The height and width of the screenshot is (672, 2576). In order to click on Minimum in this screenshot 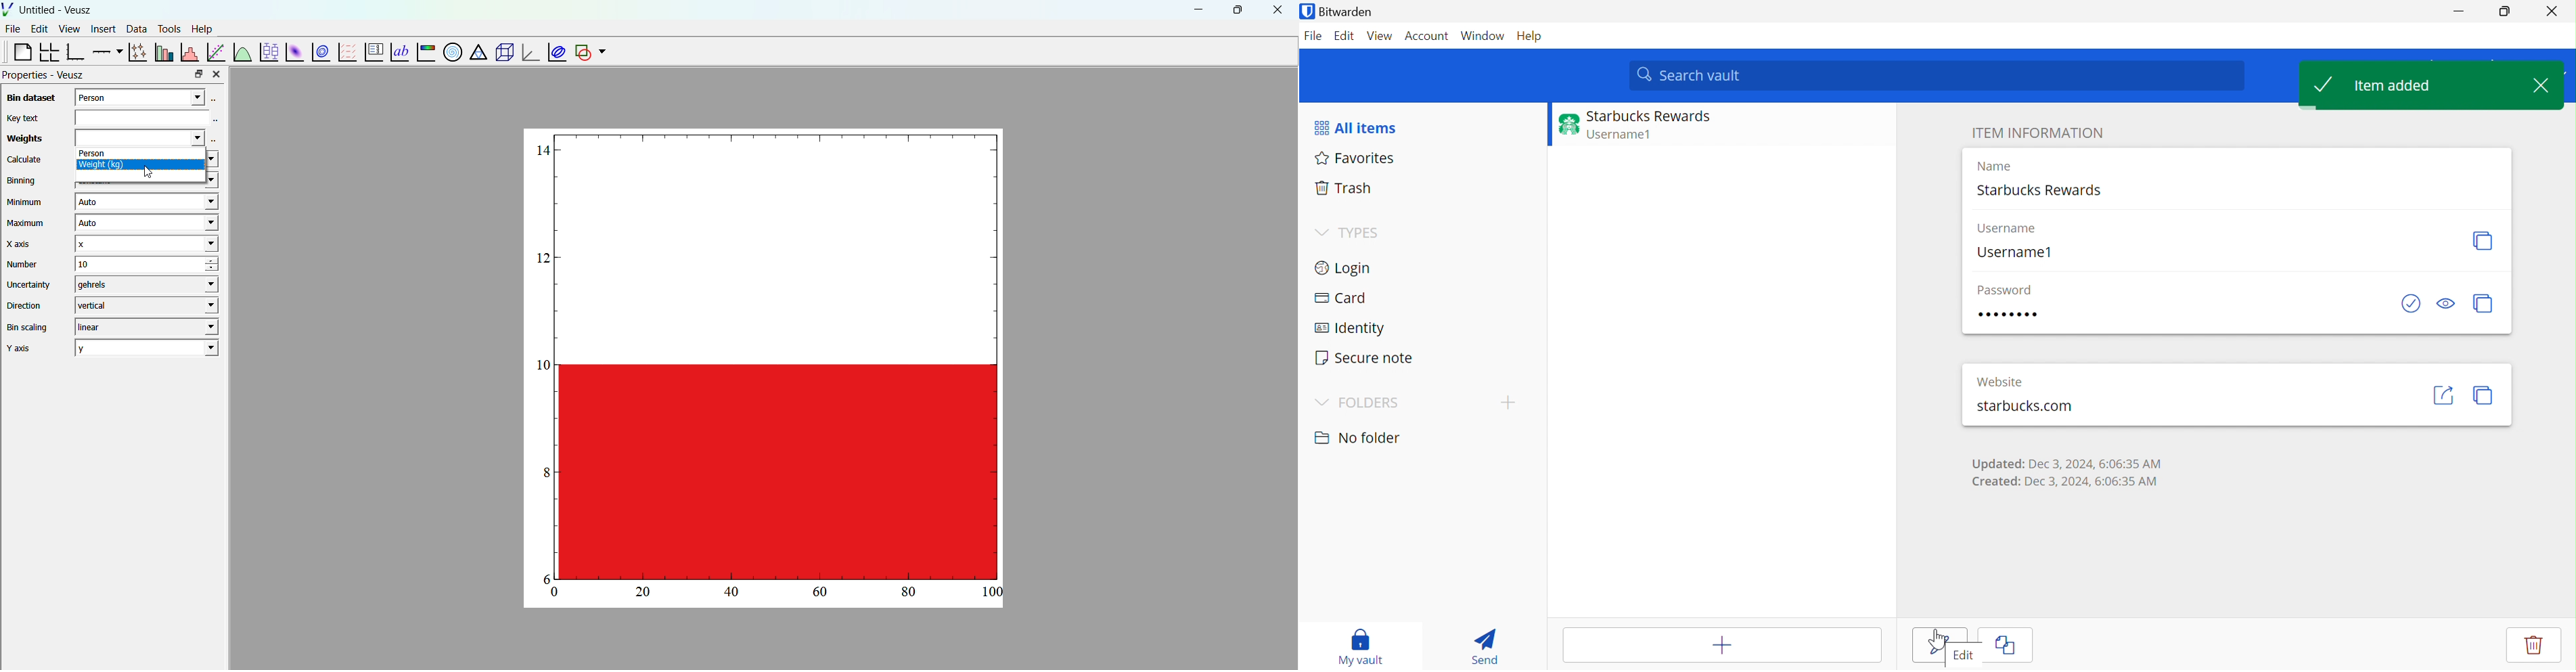, I will do `click(25, 202)`.